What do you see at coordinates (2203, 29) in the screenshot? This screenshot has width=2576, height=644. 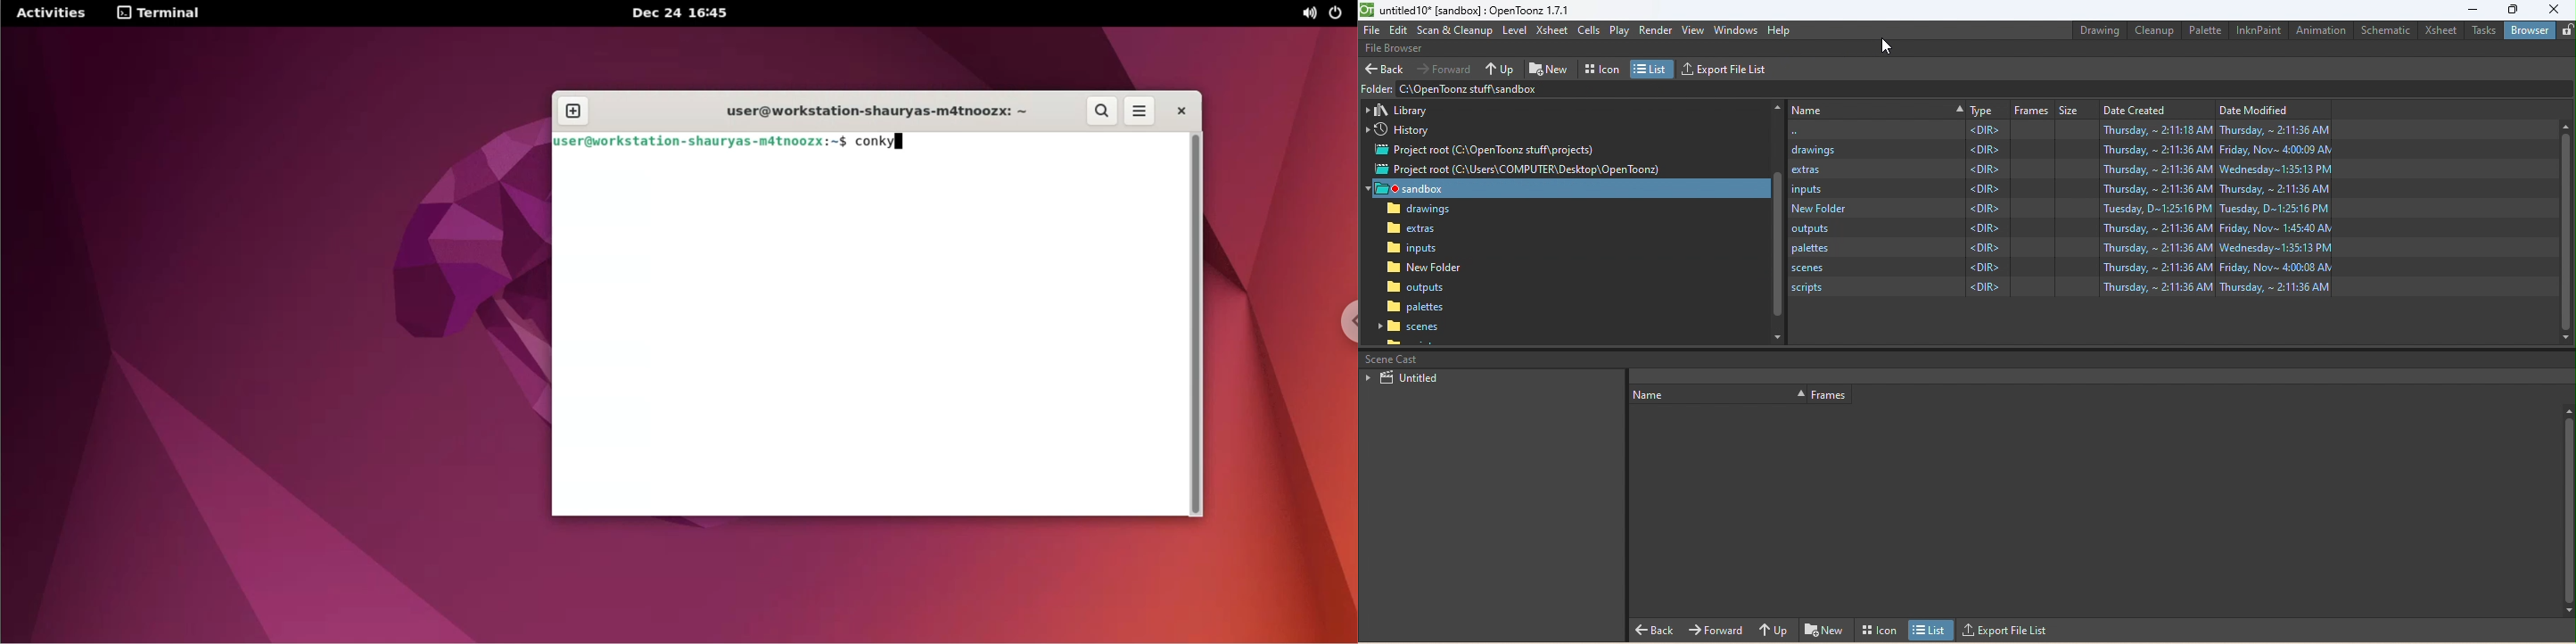 I see `Palette` at bounding box center [2203, 29].